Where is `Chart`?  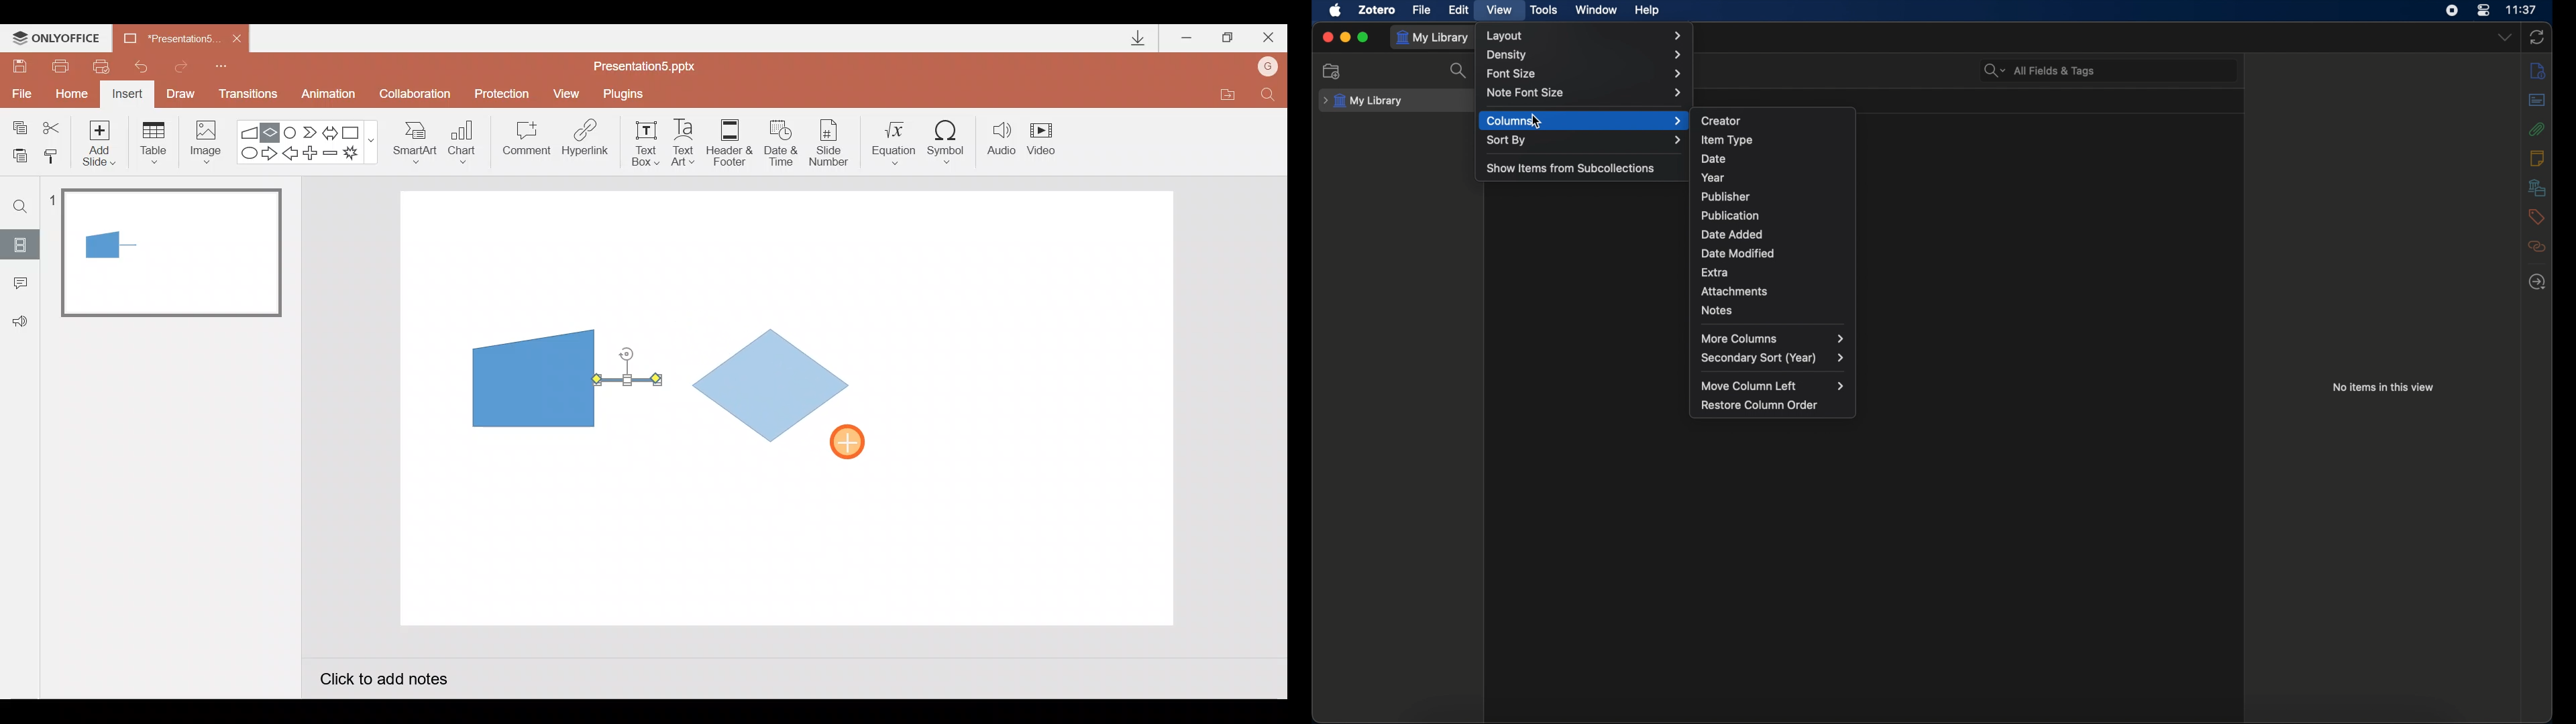
Chart is located at coordinates (462, 139).